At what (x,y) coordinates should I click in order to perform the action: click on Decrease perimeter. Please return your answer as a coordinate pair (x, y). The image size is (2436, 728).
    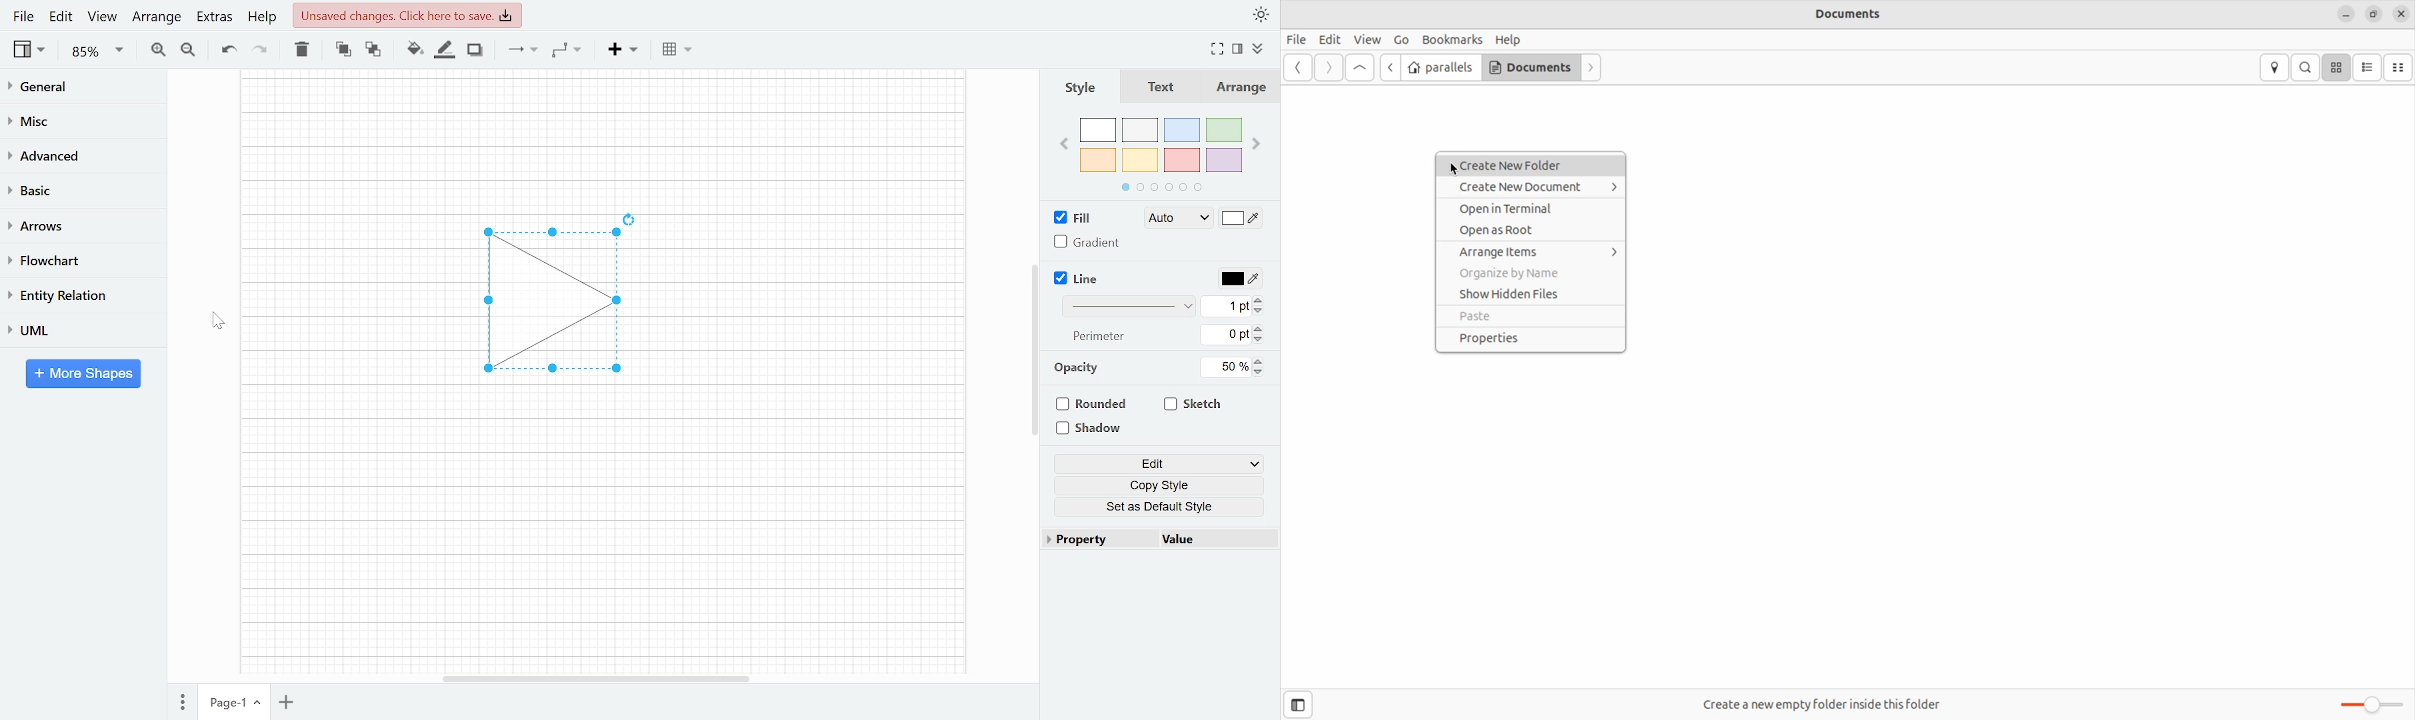
    Looking at the image, I should click on (1260, 341).